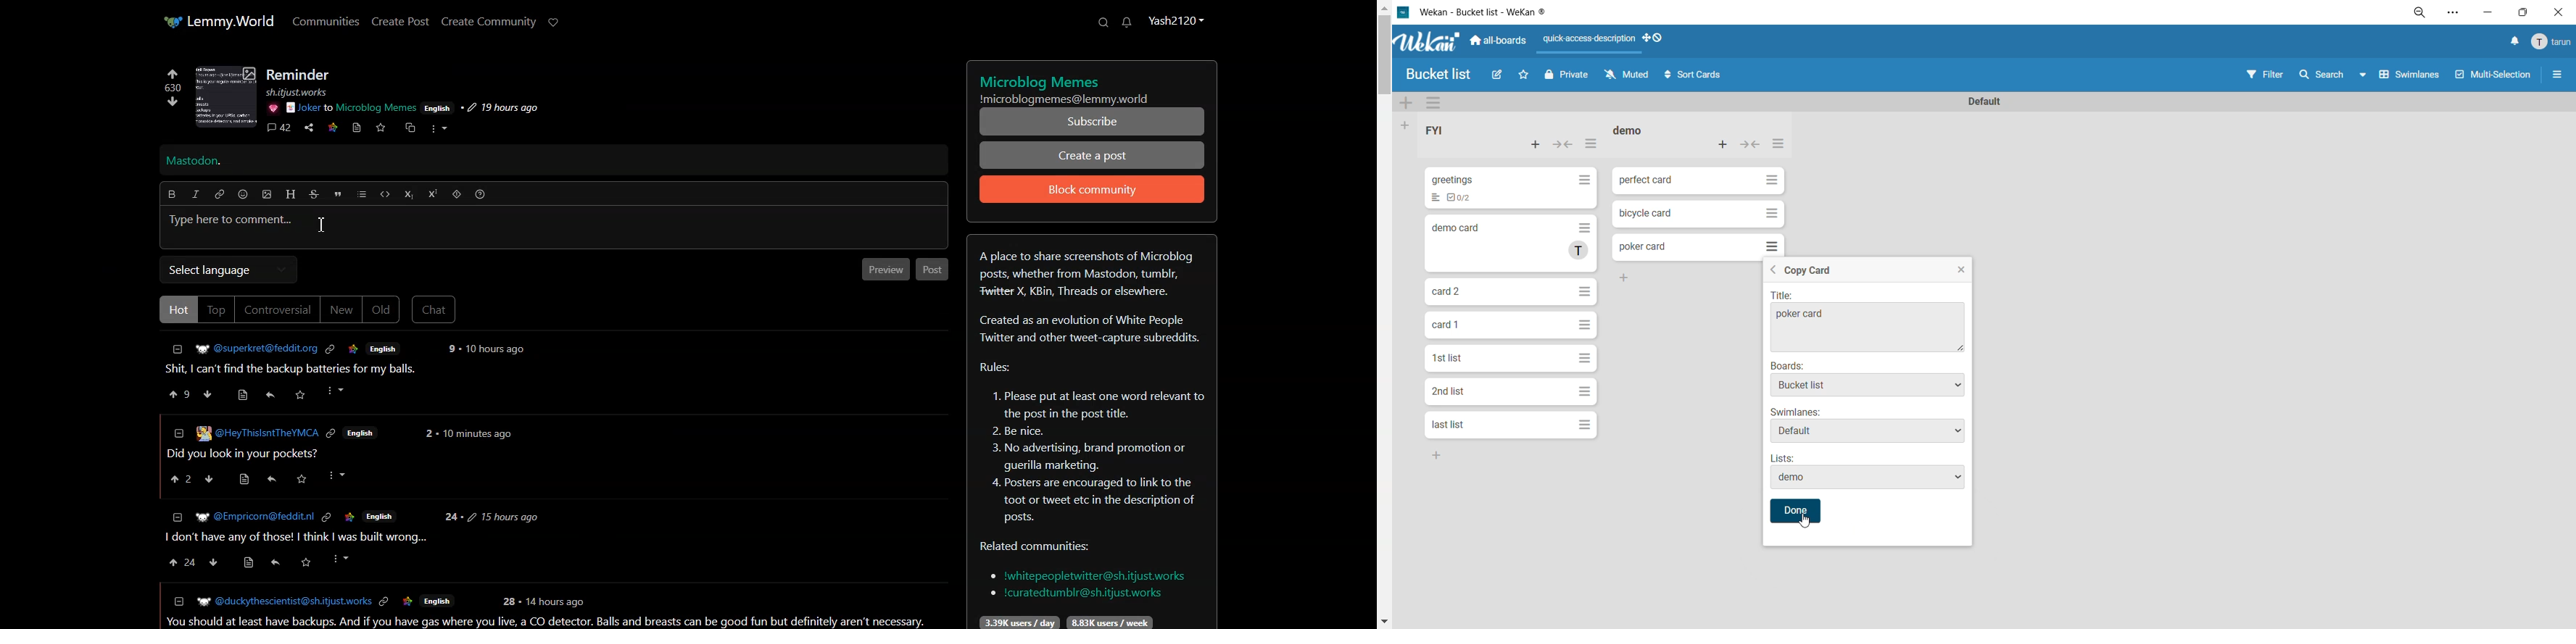  Describe the element at coordinates (253, 517) in the screenshot. I see `` at that location.